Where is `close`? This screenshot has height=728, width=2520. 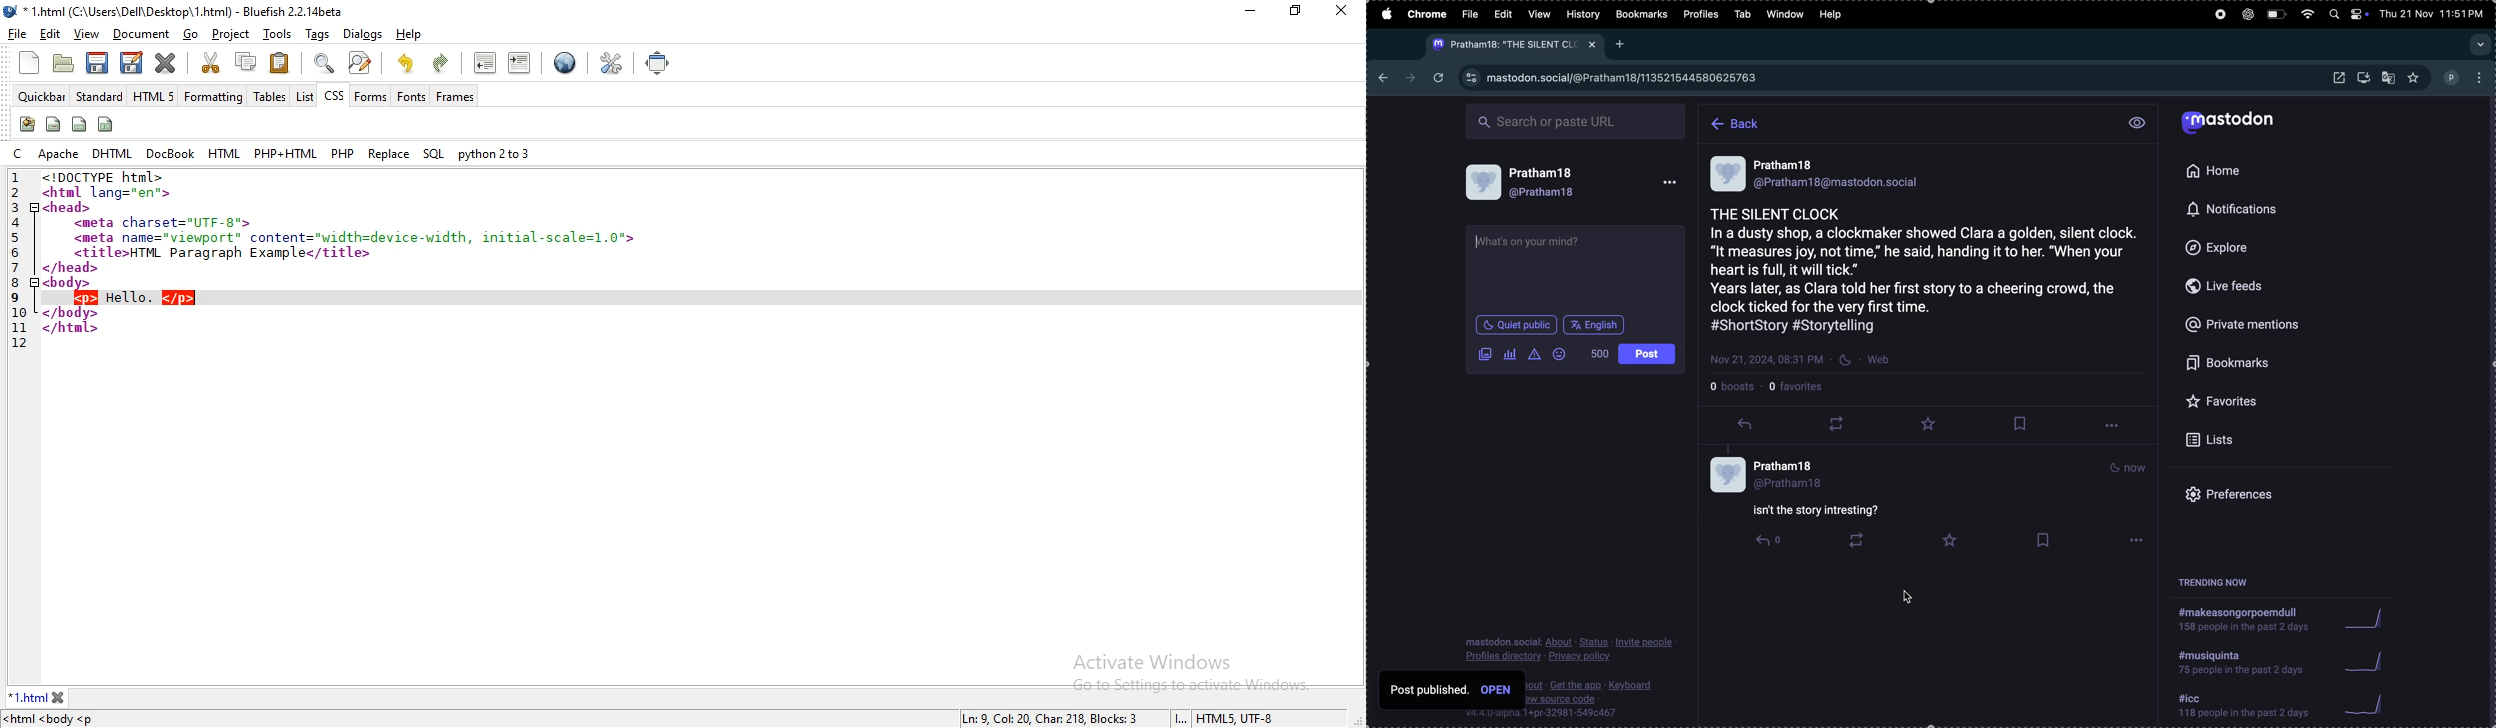
close is located at coordinates (1340, 10).